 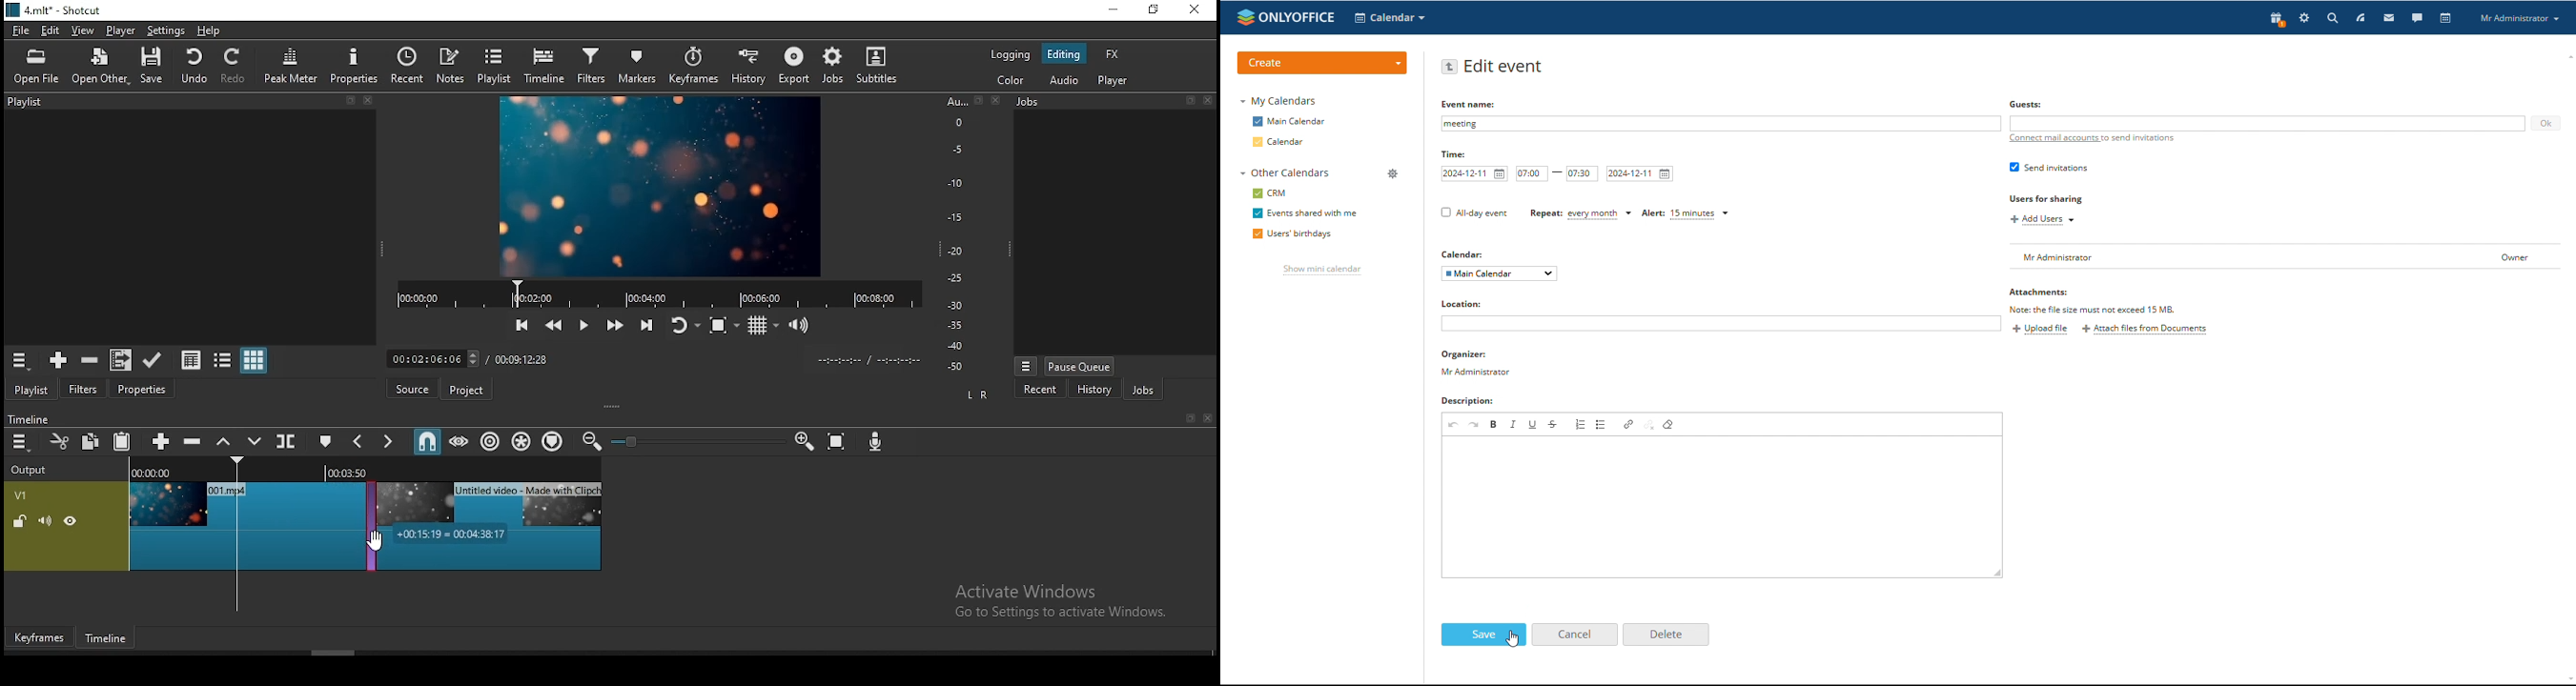 I want to click on add files to playlist, so click(x=117, y=360).